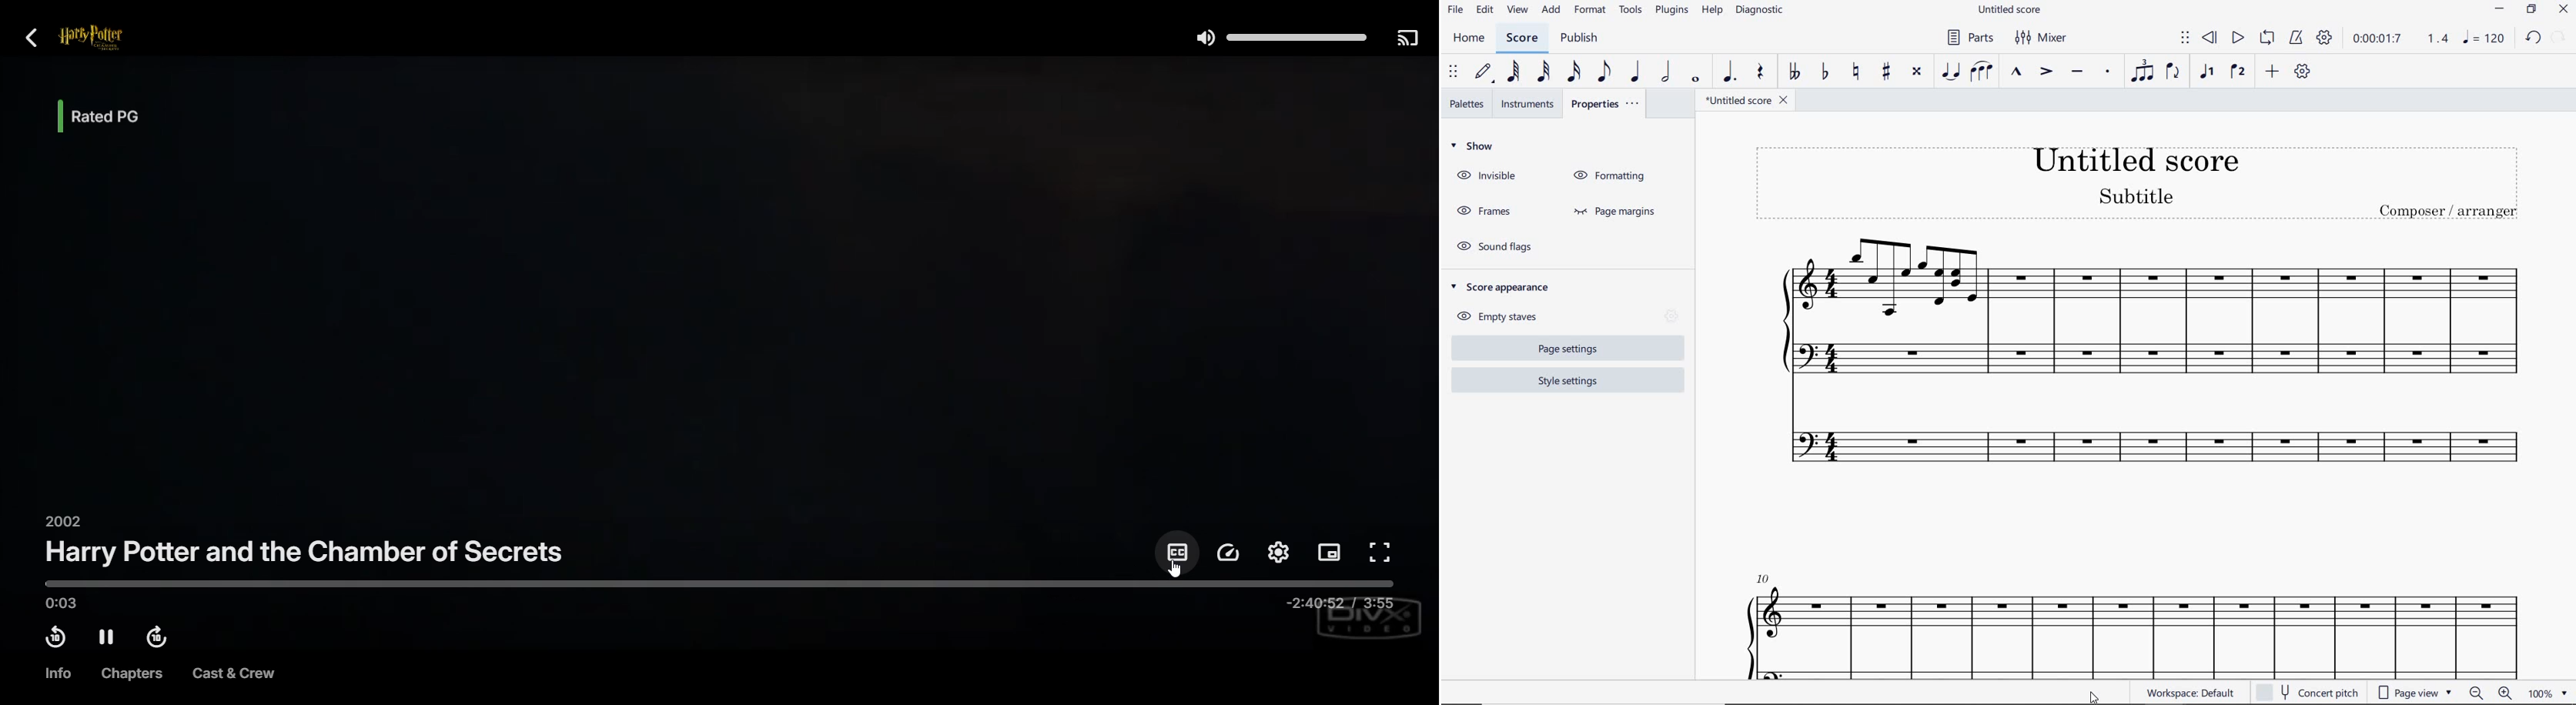 This screenshot has height=728, width=2576. Describe the element at coordinates (1456, 71) in the screenshot. I see `SELECT TO MOVE` at that location.